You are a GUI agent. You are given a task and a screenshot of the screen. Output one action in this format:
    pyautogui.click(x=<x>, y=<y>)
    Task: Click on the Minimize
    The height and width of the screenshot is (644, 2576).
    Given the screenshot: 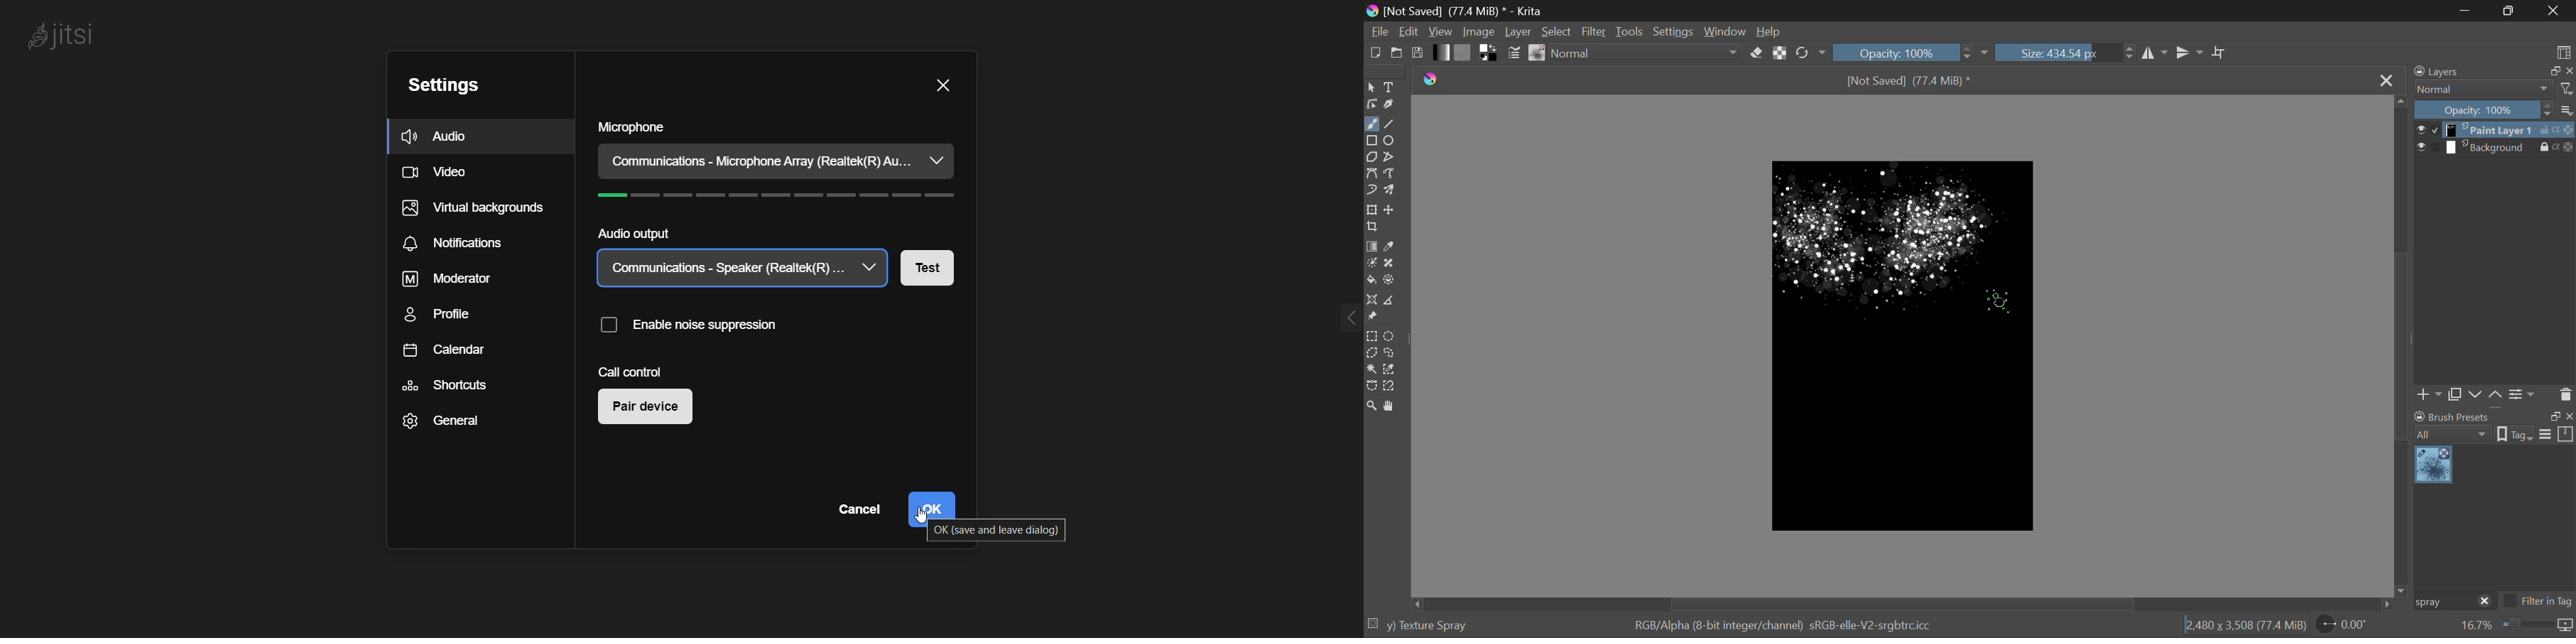 What is the action you would take?
    pyautogui.click(x=2511, y=9)
    